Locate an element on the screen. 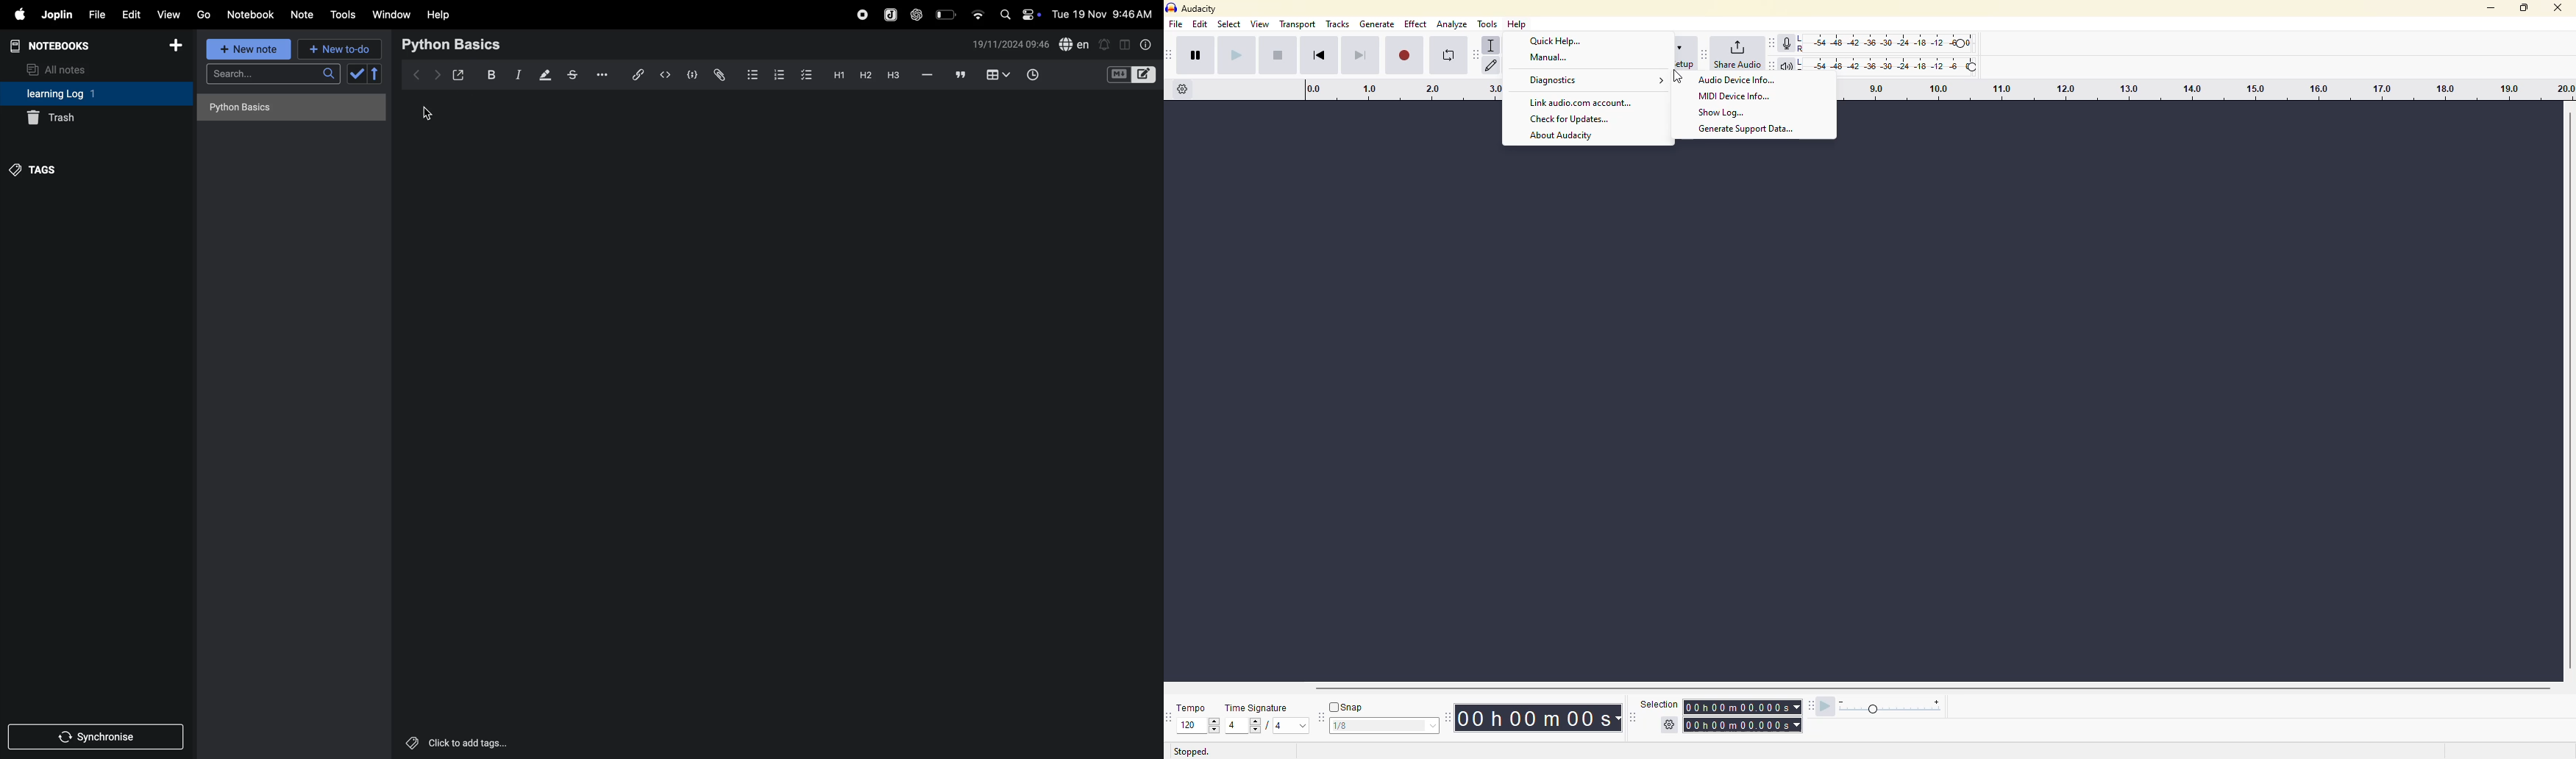 This screenshot has width=2576, height=784. forward is located at coordinates (438, 75).